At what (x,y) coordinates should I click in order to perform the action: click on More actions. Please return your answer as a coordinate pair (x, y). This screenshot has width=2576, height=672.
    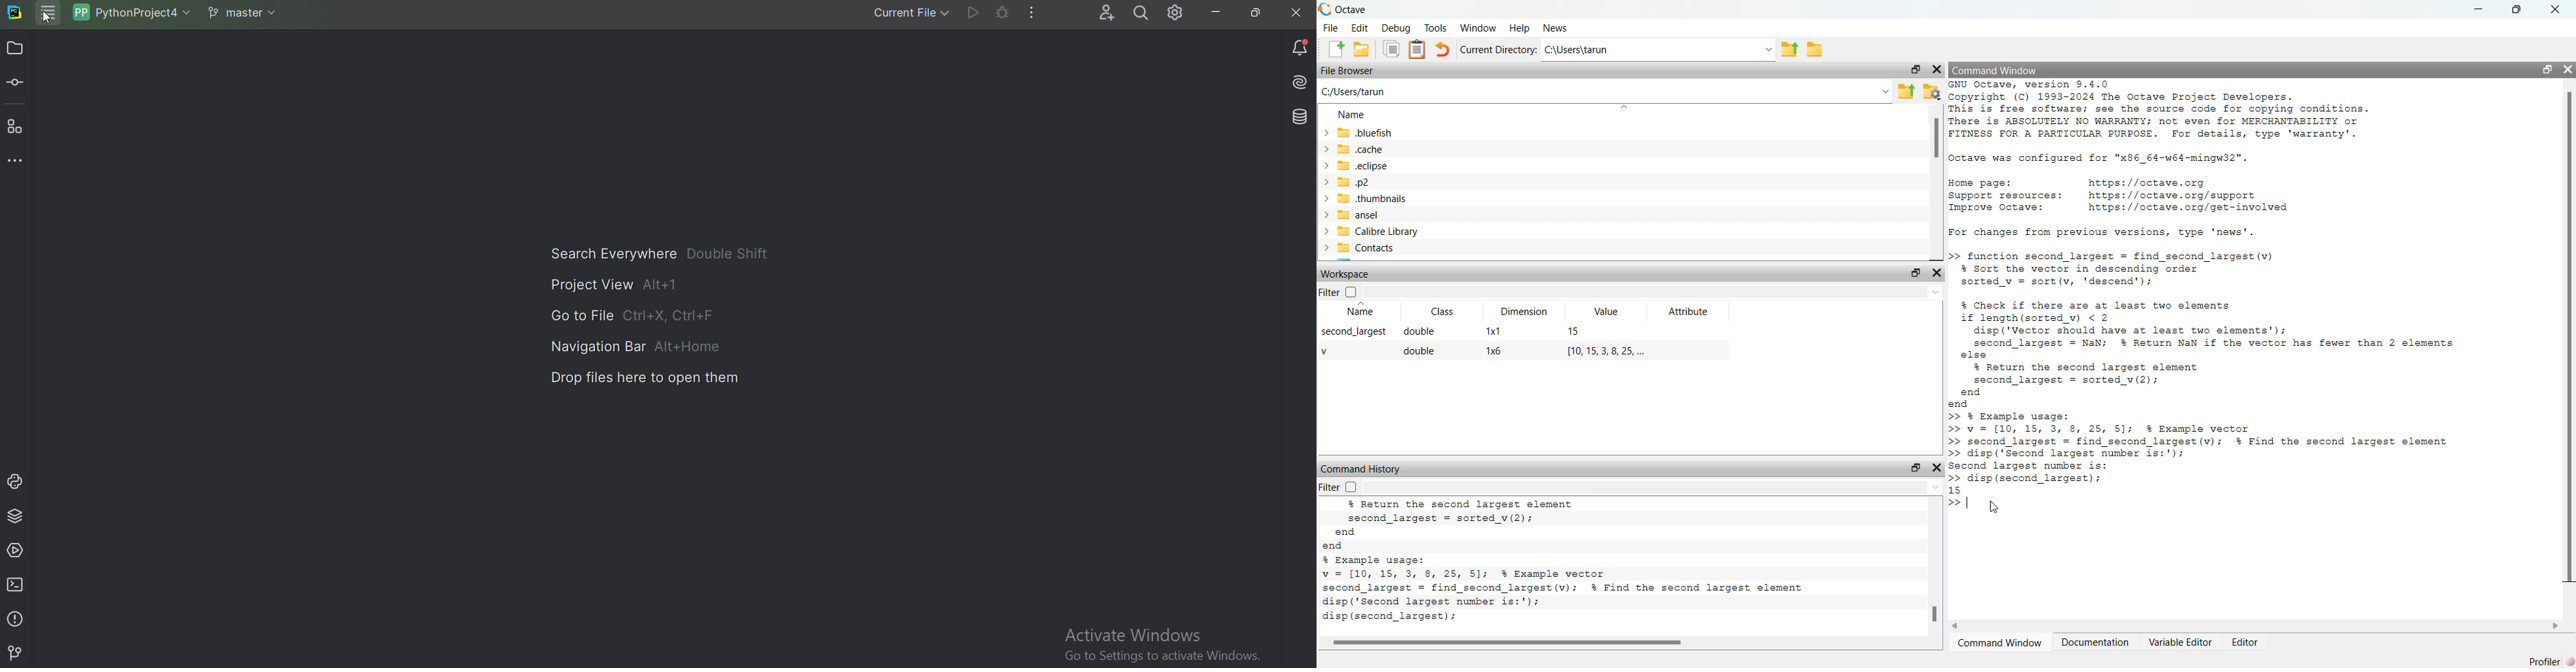
    Looking at the image, I should click on (1029, 14).